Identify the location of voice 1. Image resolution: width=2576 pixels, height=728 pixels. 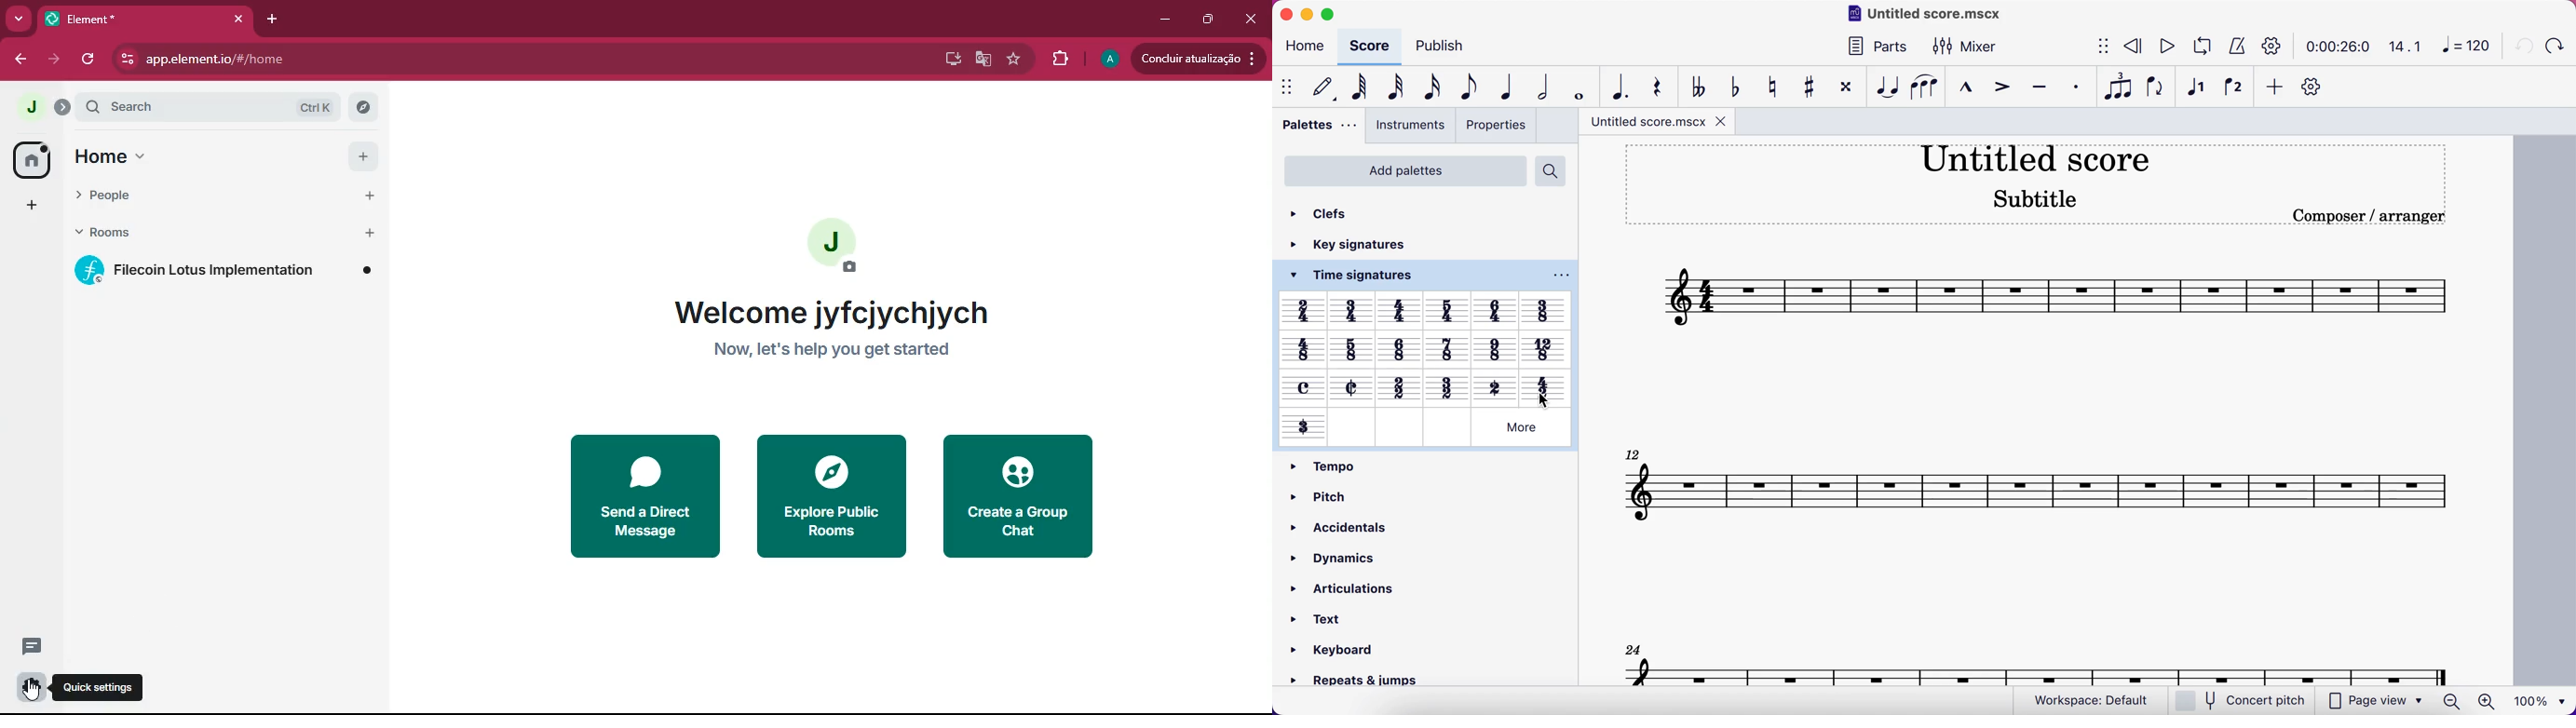
(2194, 87).